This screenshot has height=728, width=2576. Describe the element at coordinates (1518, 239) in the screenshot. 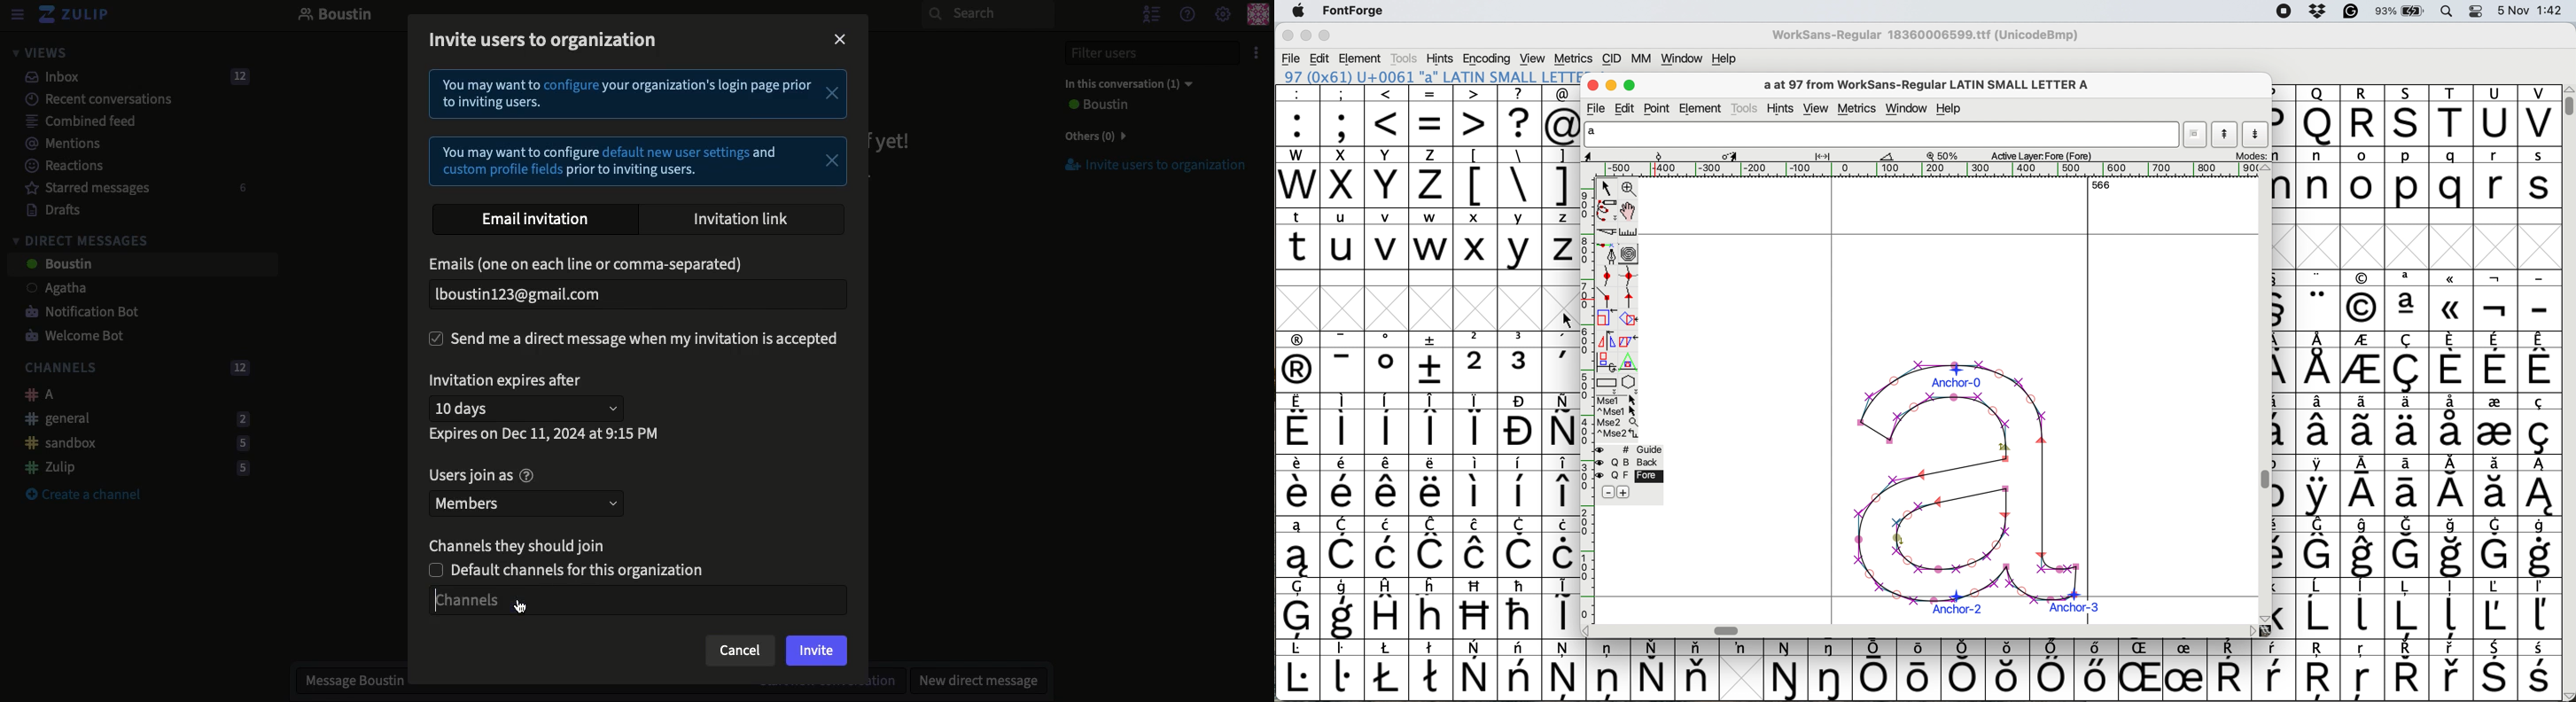

I see `y` at that location.